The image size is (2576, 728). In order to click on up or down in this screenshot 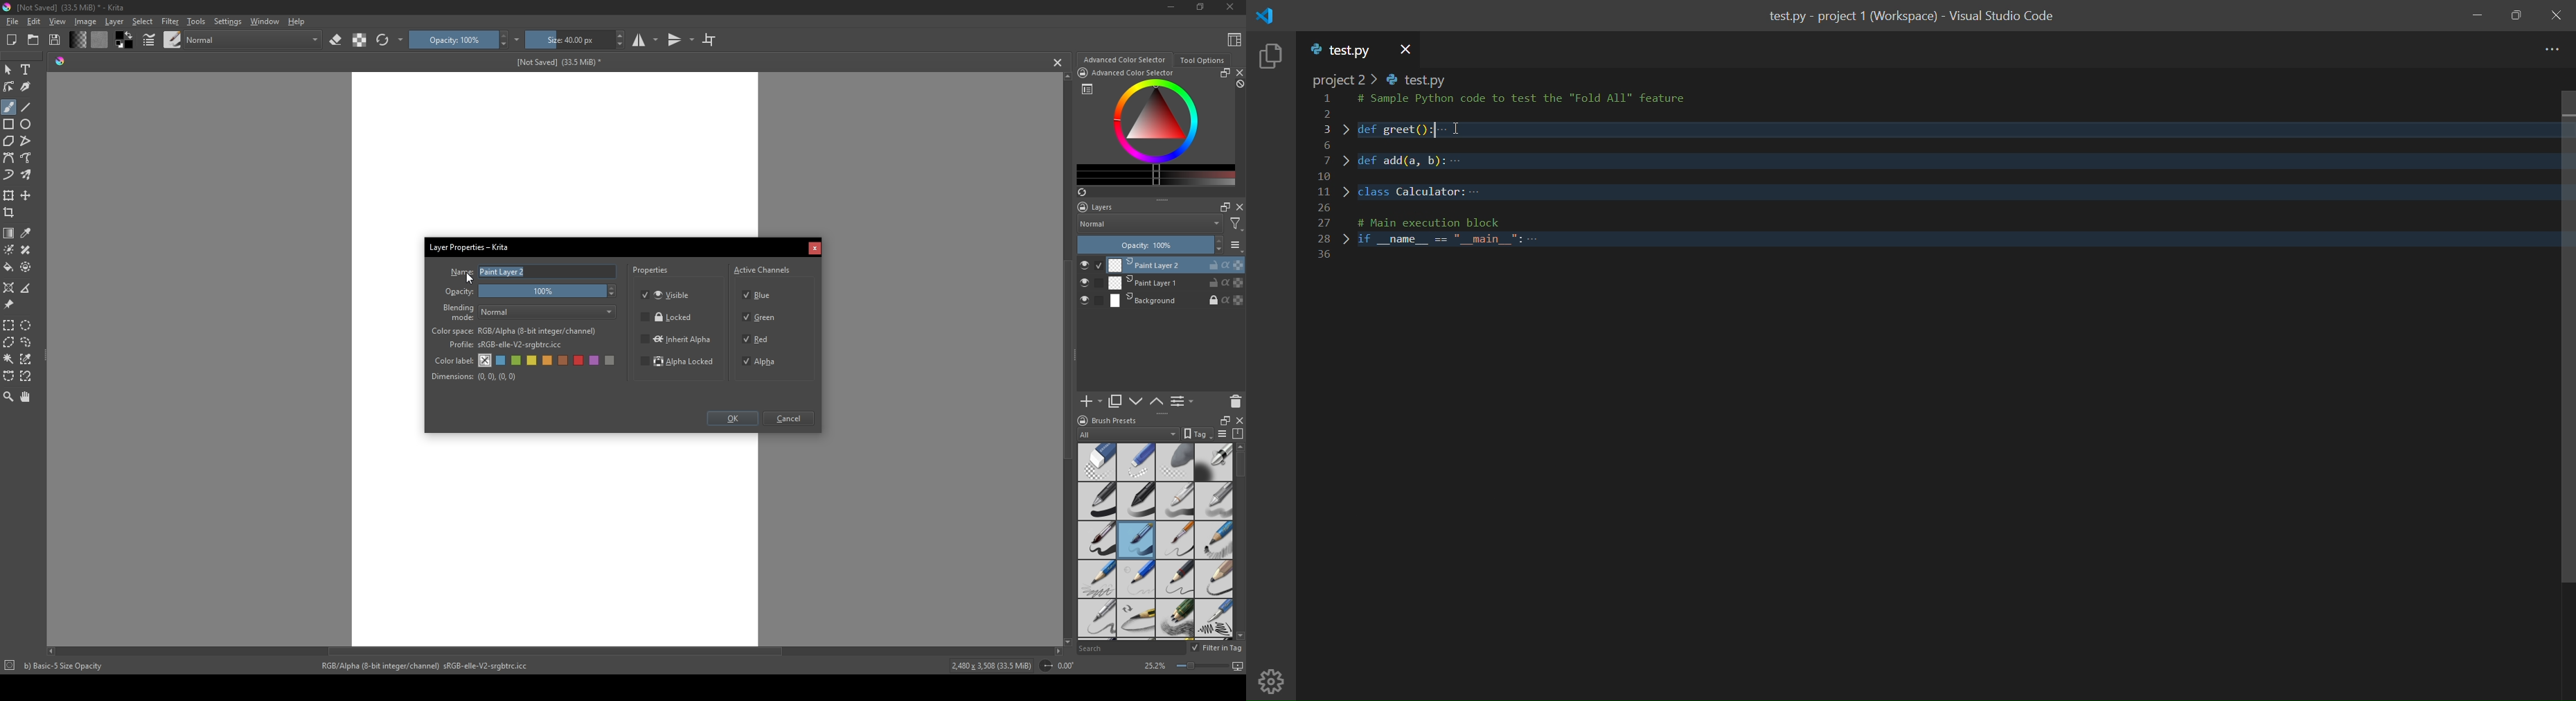, I will do `click(1157, 401)`.